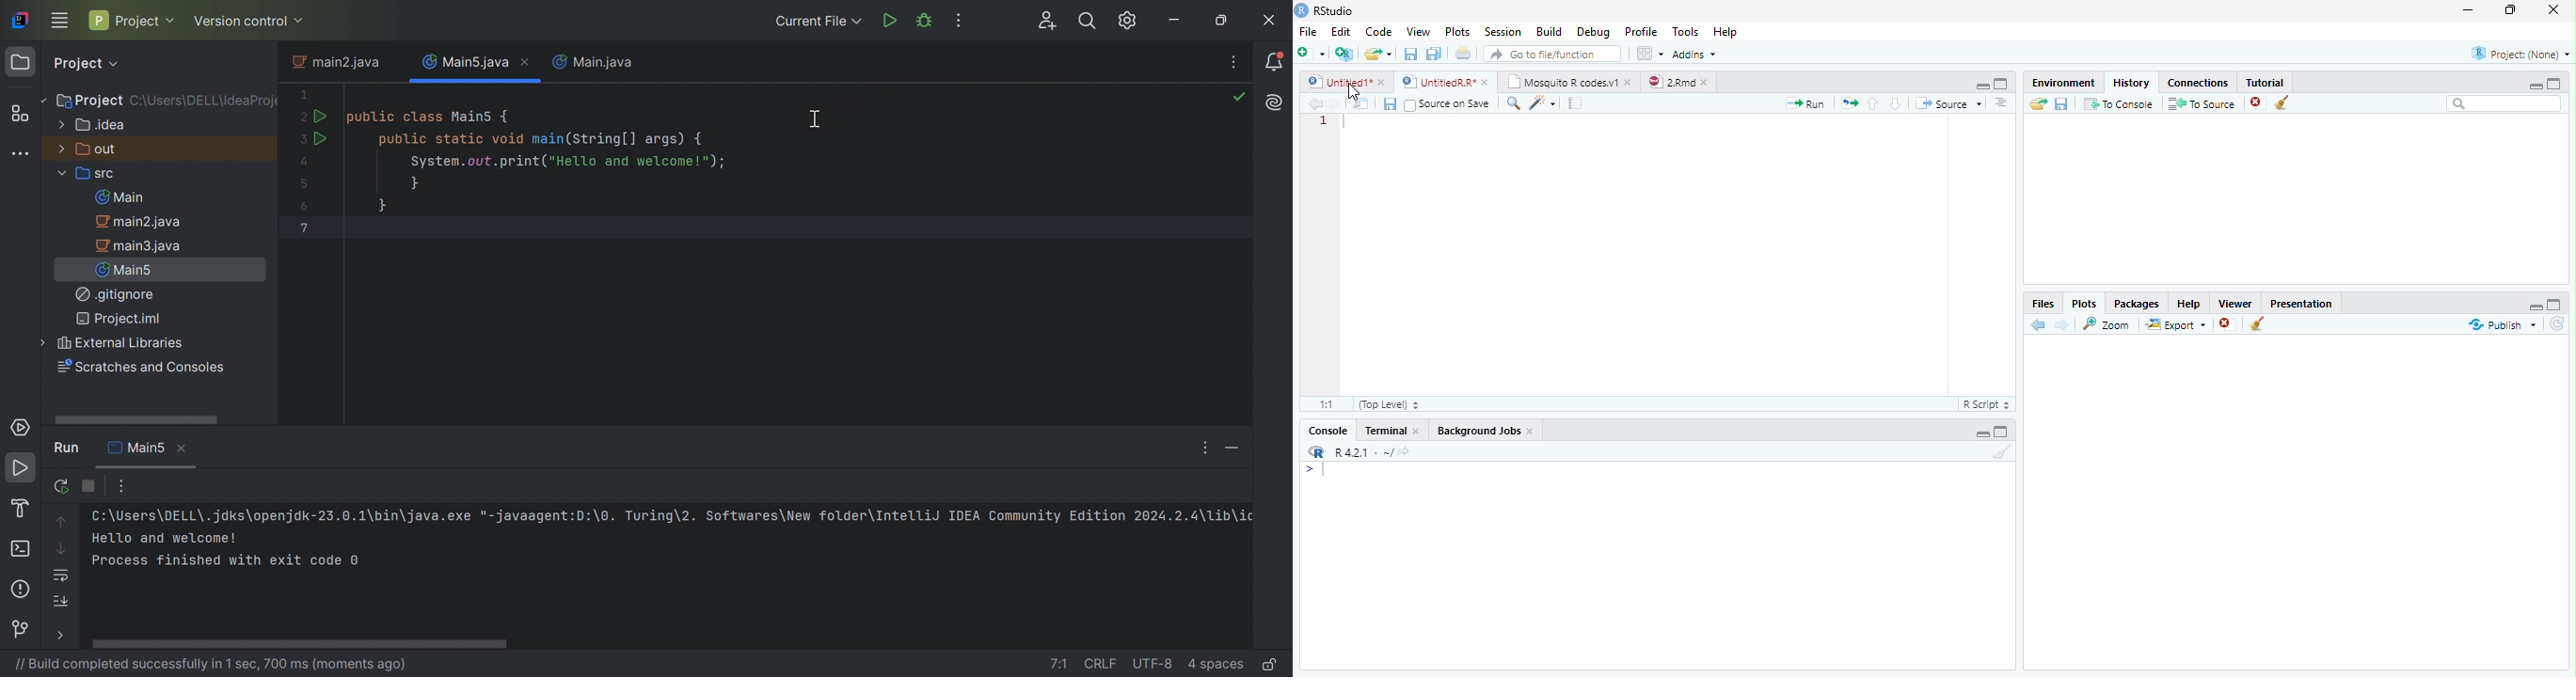 This screenshot has height=700, width=2576. What do you see at coordinates (1328, 430) in the screenshot?
I see `Console` at bounding box center [1328, 430].